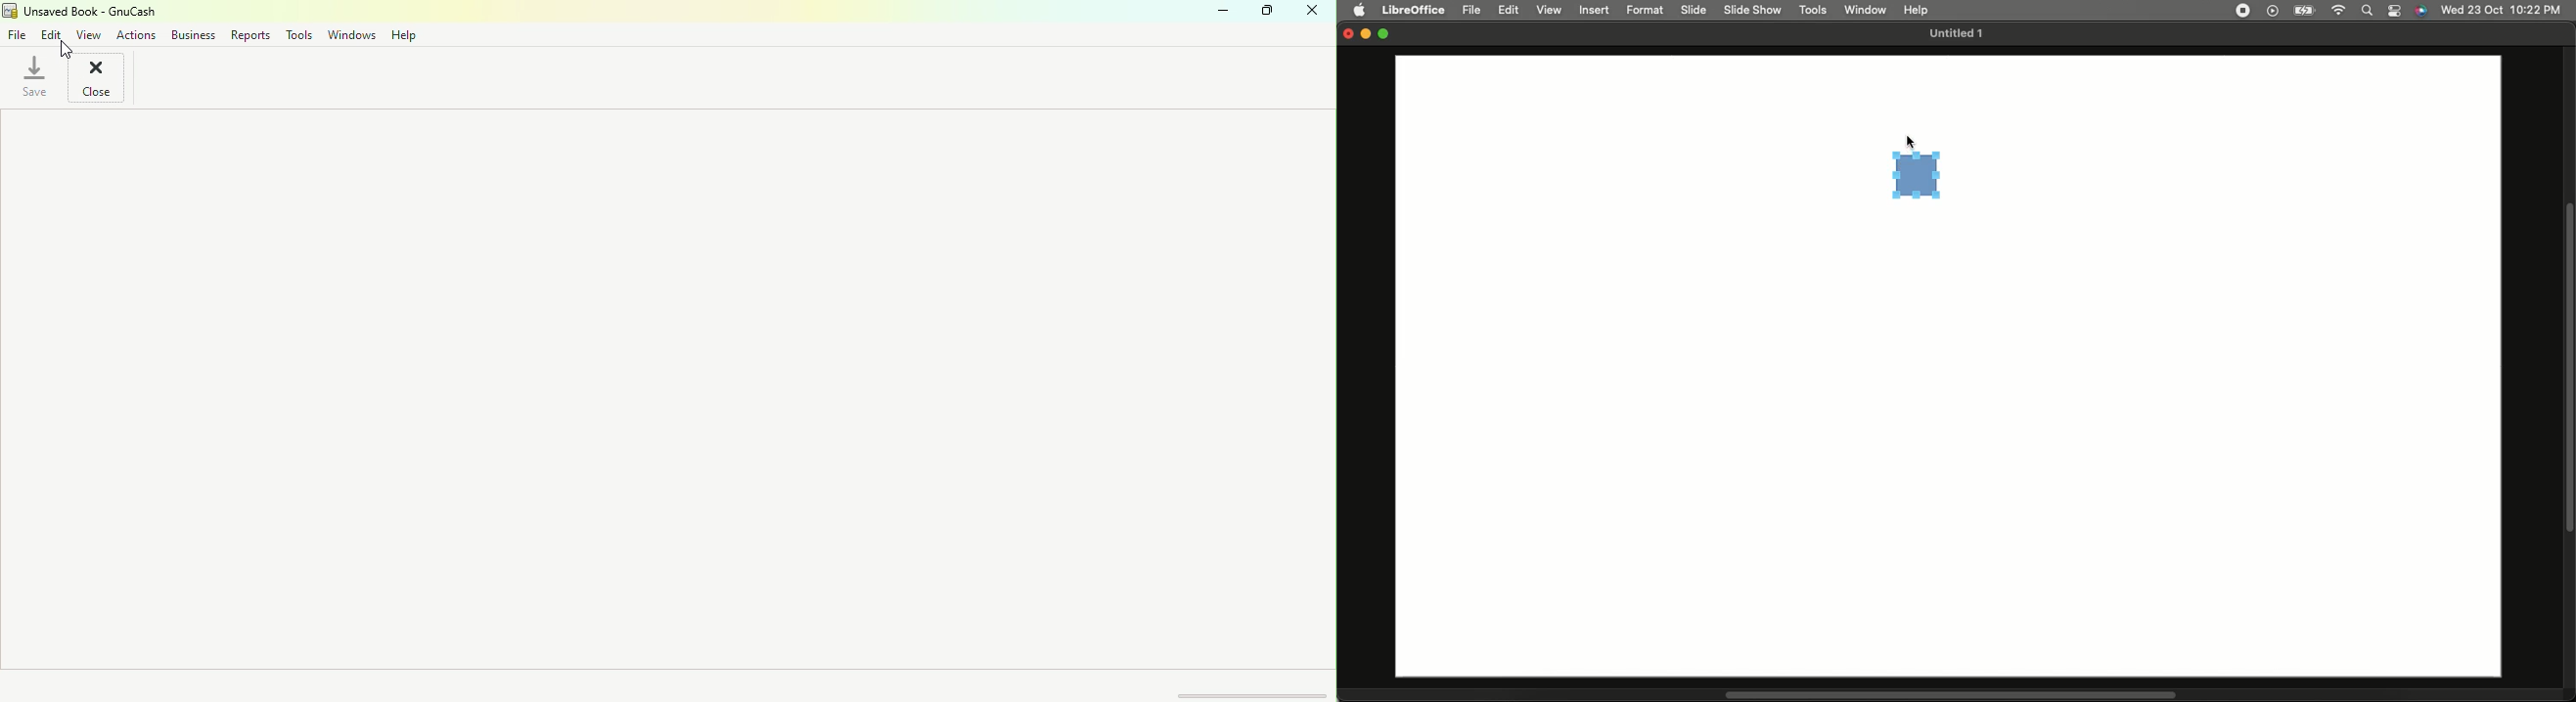  Describe the element at coordinates (298, 33) in the screenshot. I see `Tools` at that location.